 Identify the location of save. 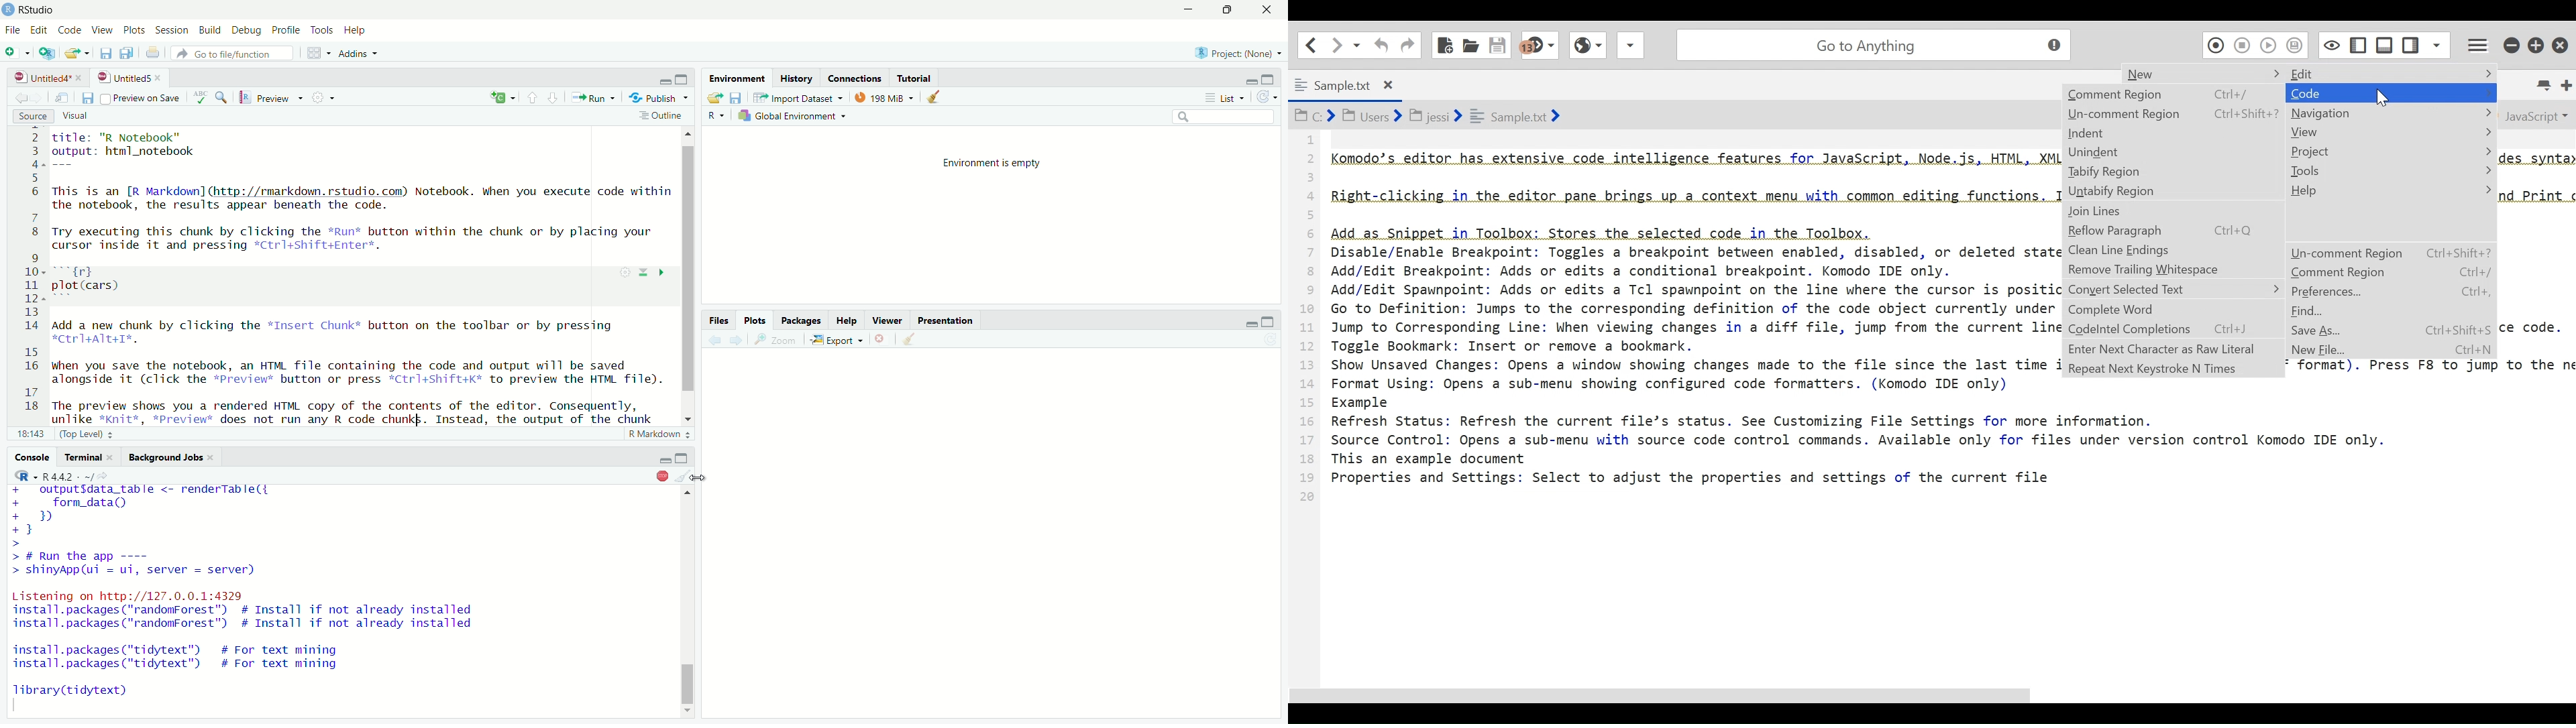
(87, 99).